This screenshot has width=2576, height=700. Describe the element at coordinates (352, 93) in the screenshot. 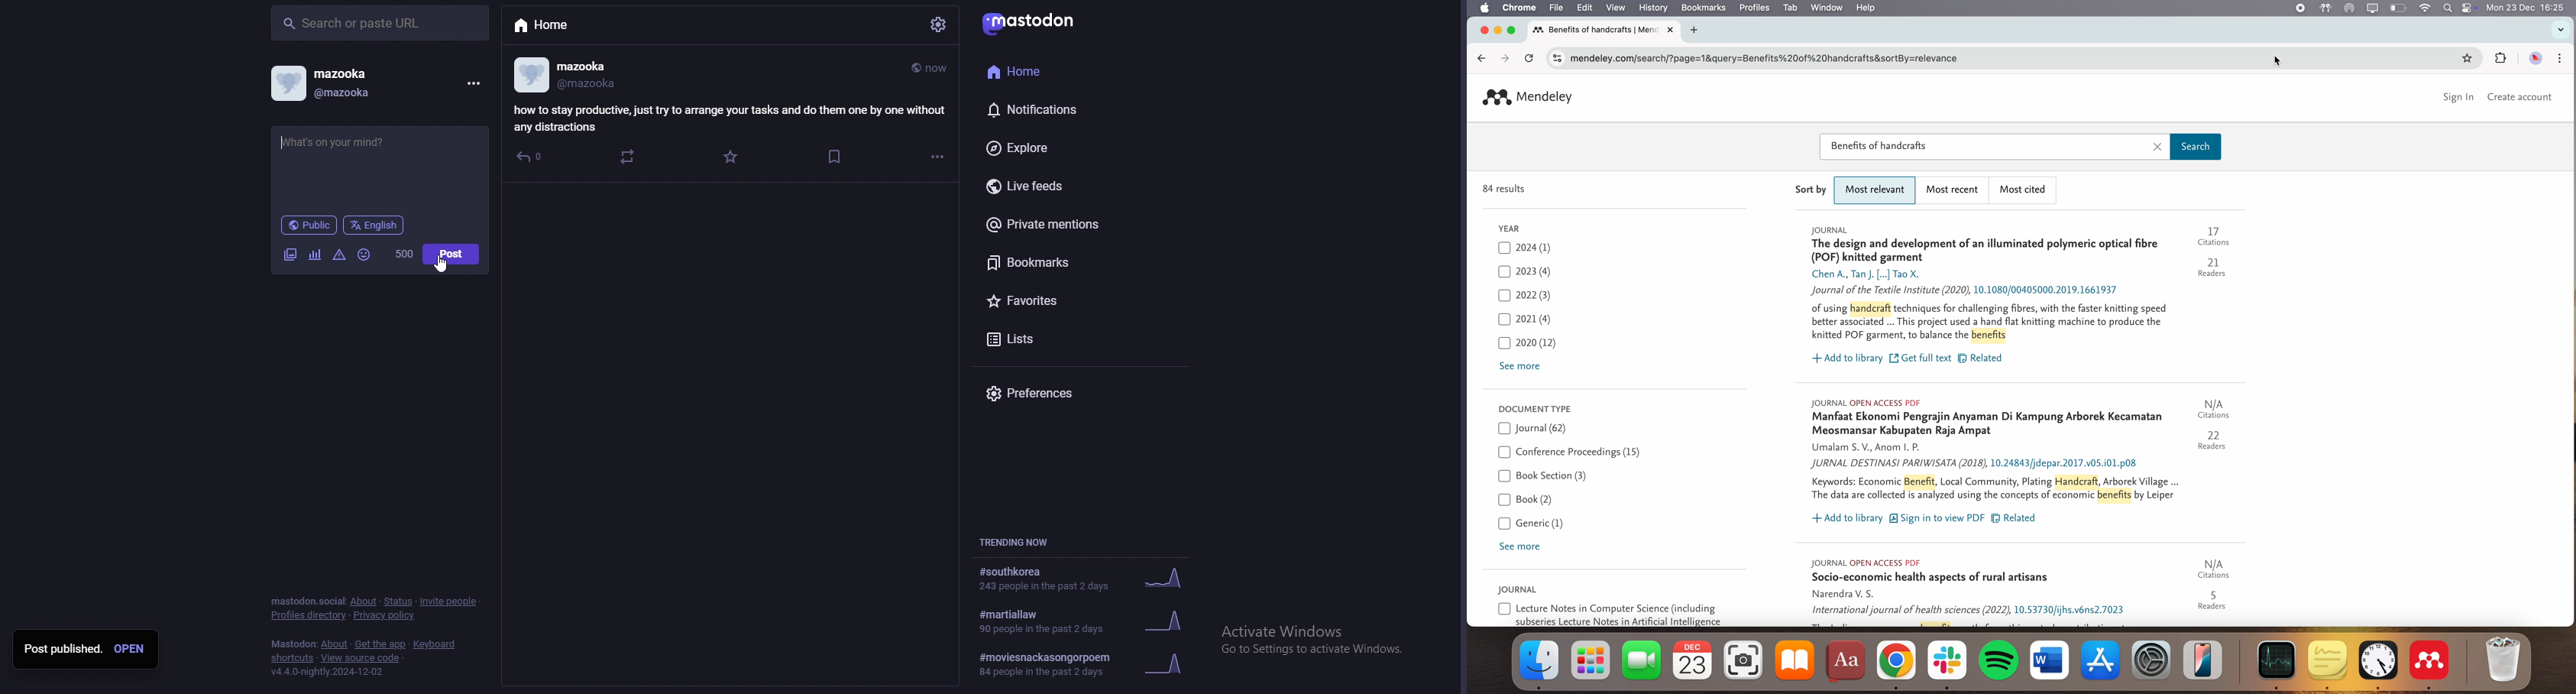

I see `@mazooka` at that location.